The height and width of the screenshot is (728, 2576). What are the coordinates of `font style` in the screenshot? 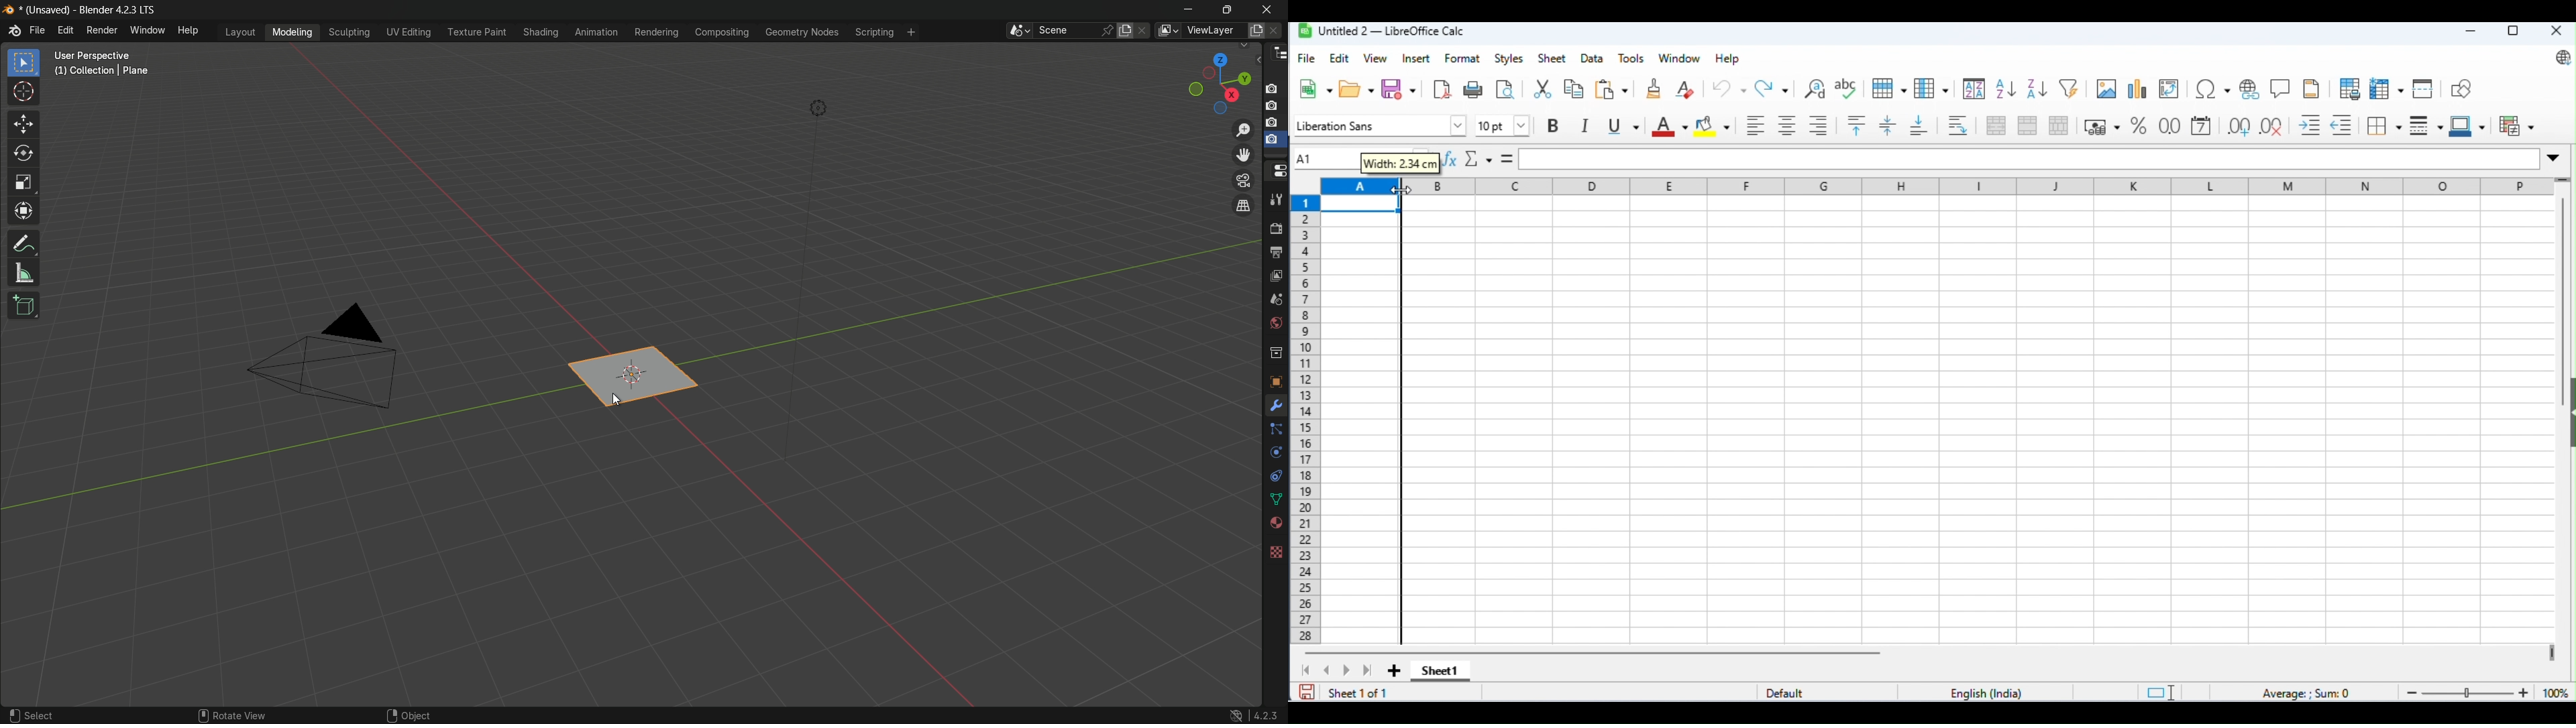 It's located at (1377, 126).